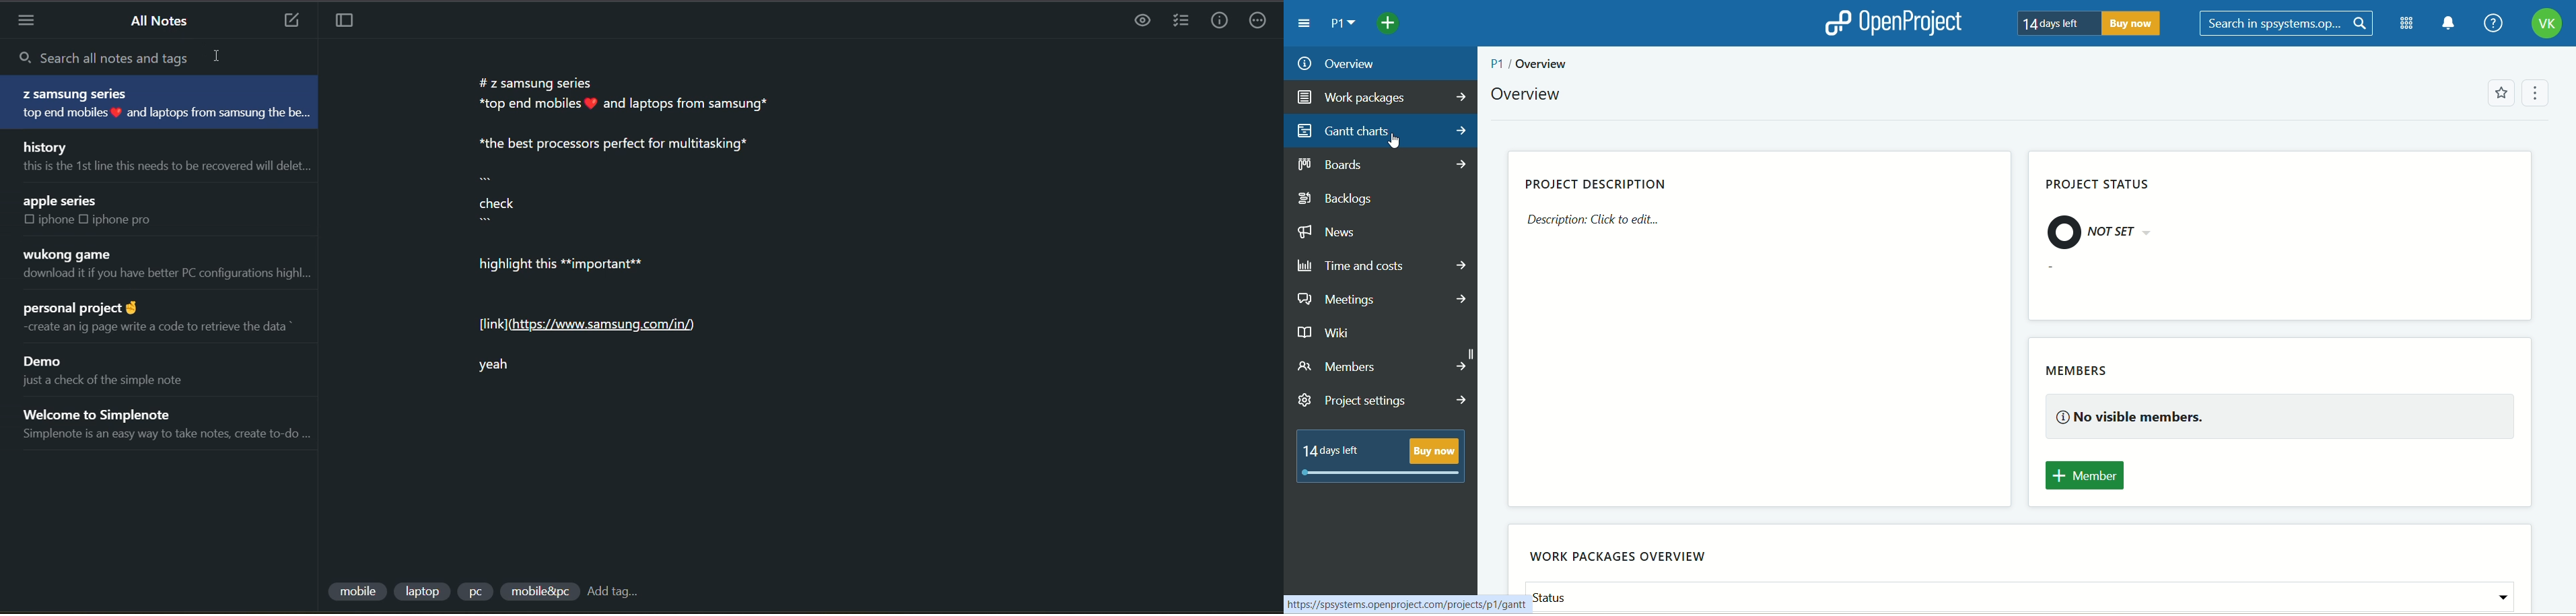 This screenshot has height=616, width=2576. Describe the element at coordinates (103, 381) in the screenshot. I see `just a check of the simple note` at that location.